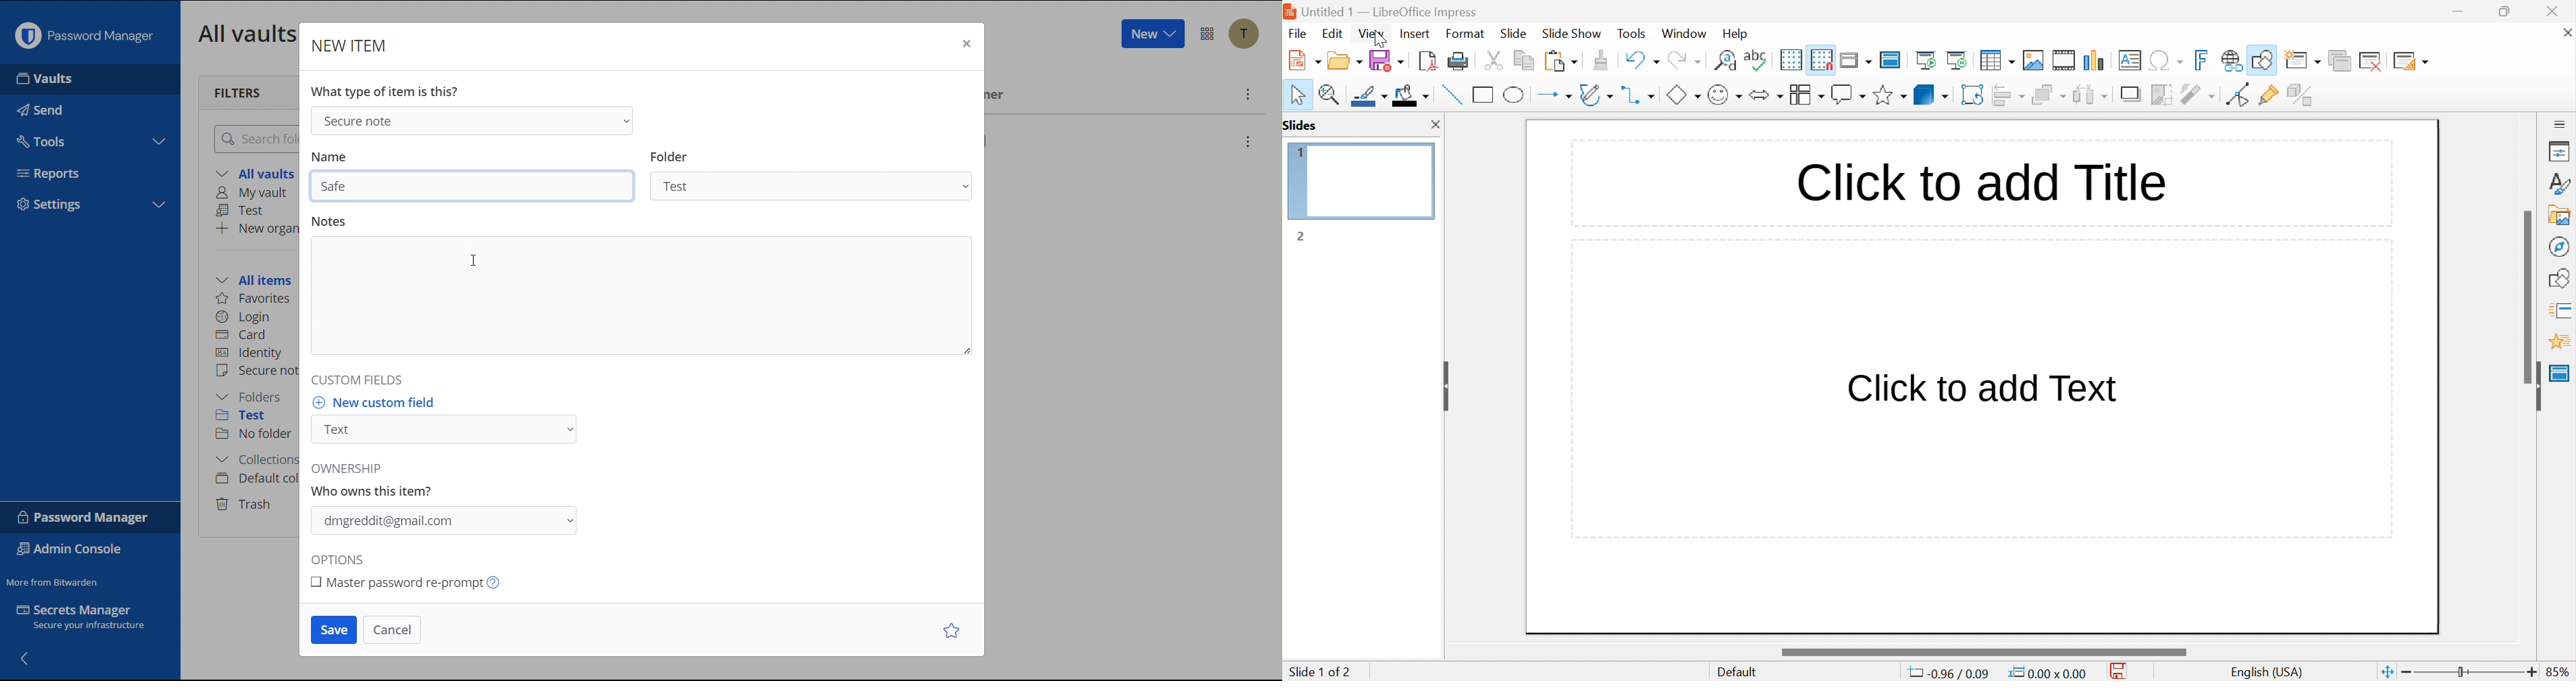 The height and width of the screenshot is (700, 2576). What do you see at coordinates (1683, 33) in the screenshot?
I see `window` at bounding box center [1683, 33].